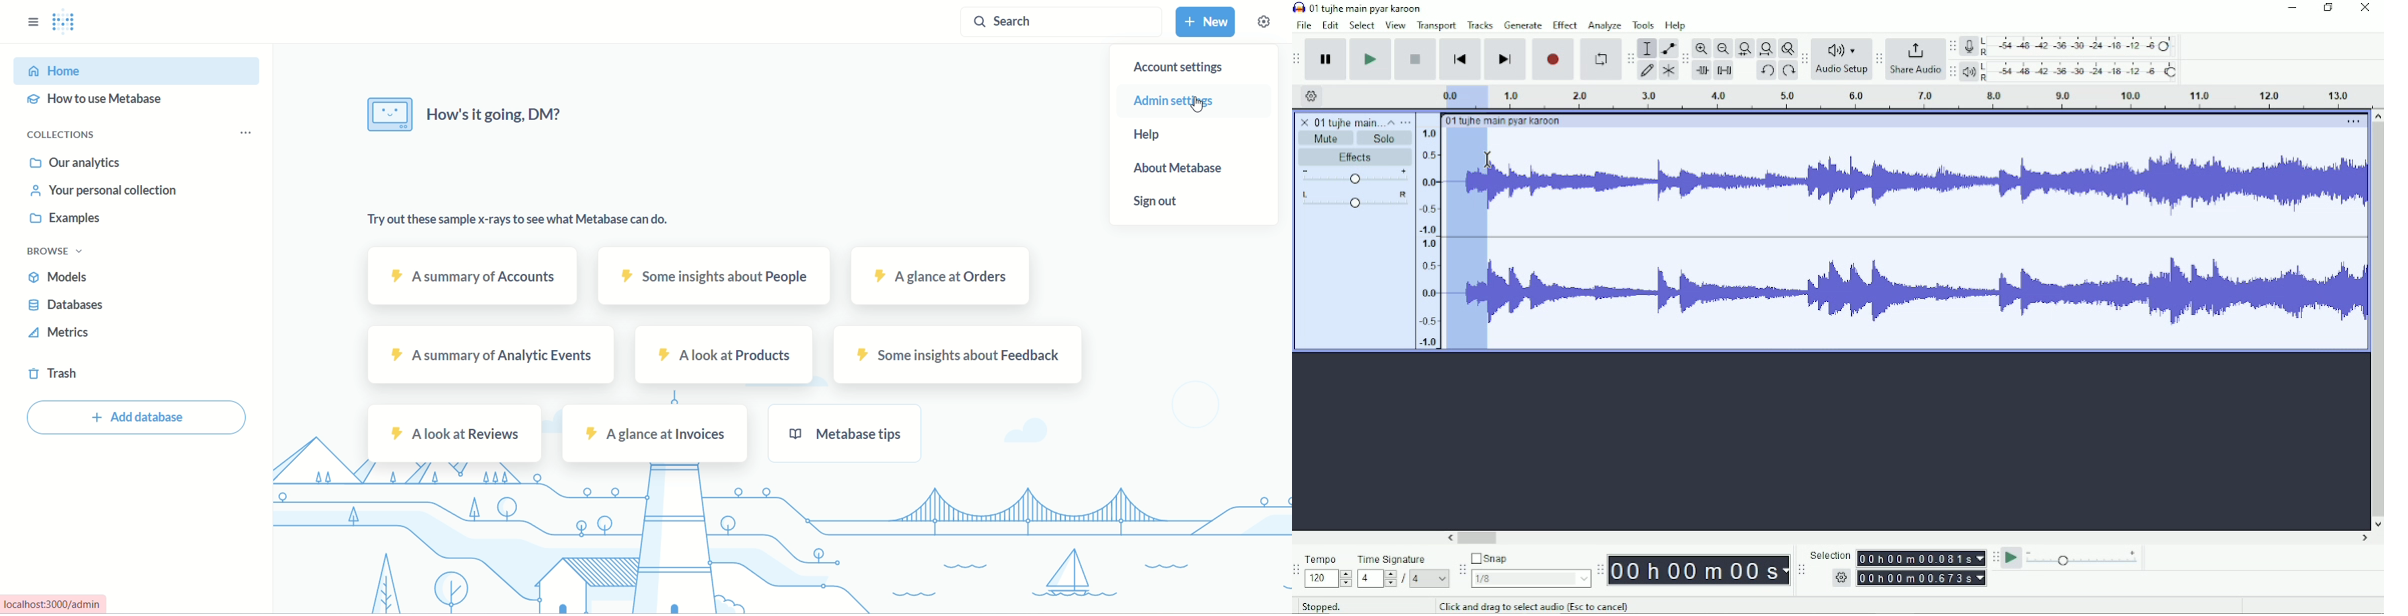  I want to click on collection, so click(60, 137).